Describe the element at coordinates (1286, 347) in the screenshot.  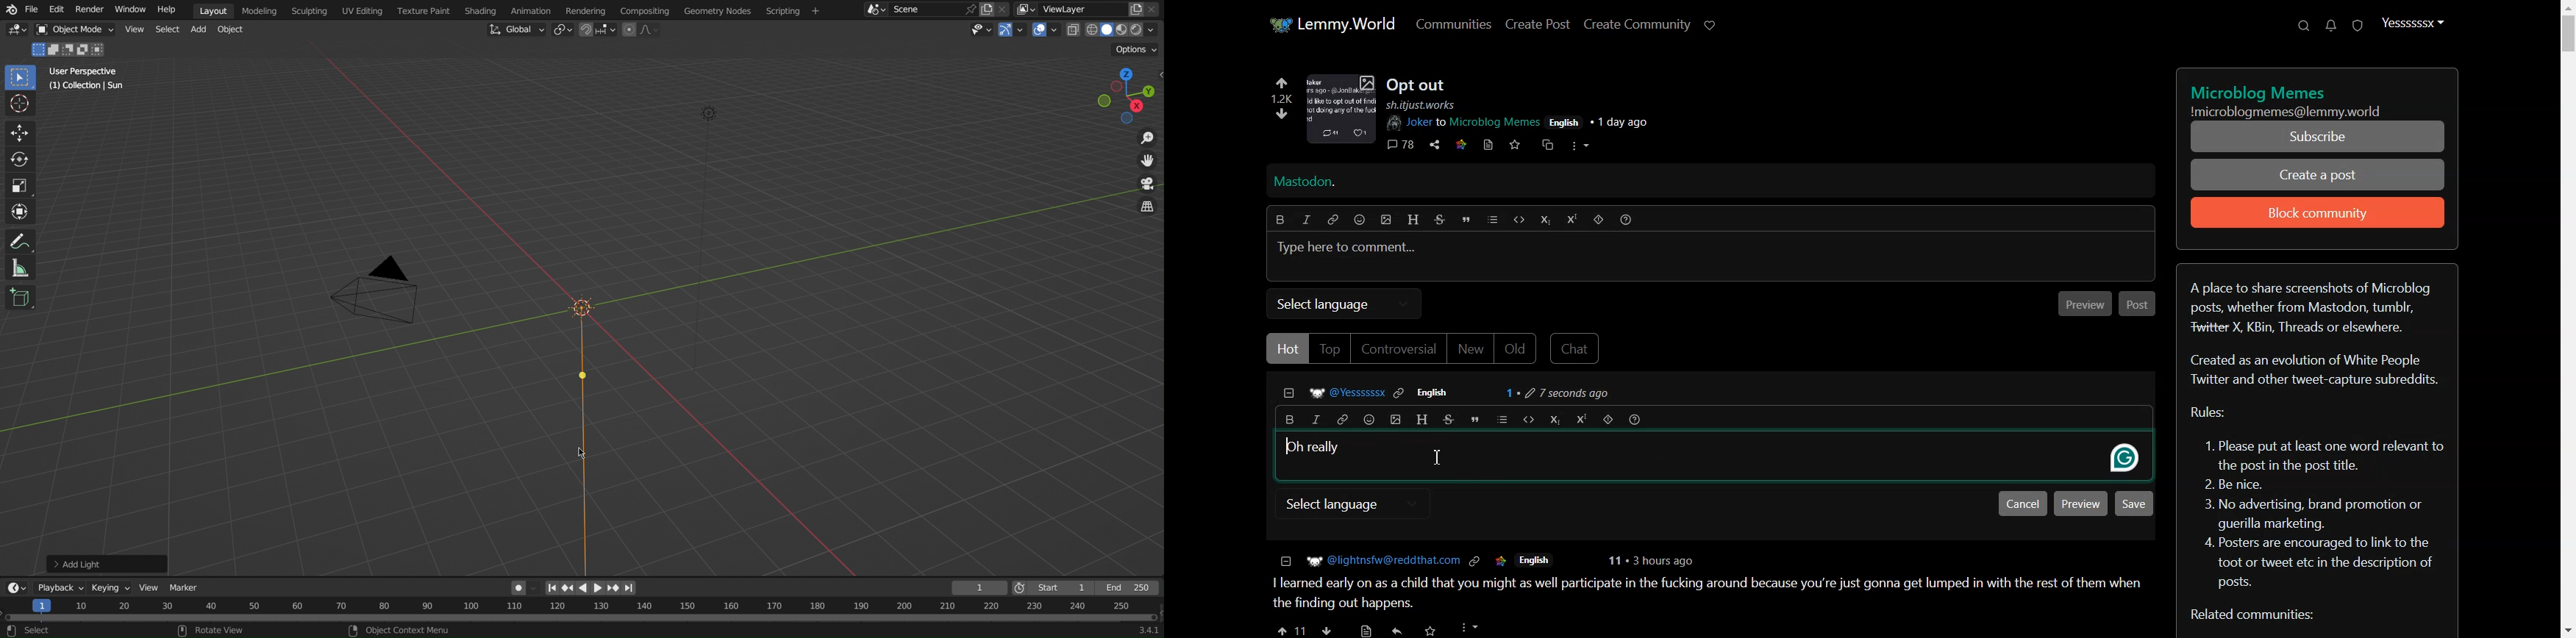
I see `Hot` at that location.